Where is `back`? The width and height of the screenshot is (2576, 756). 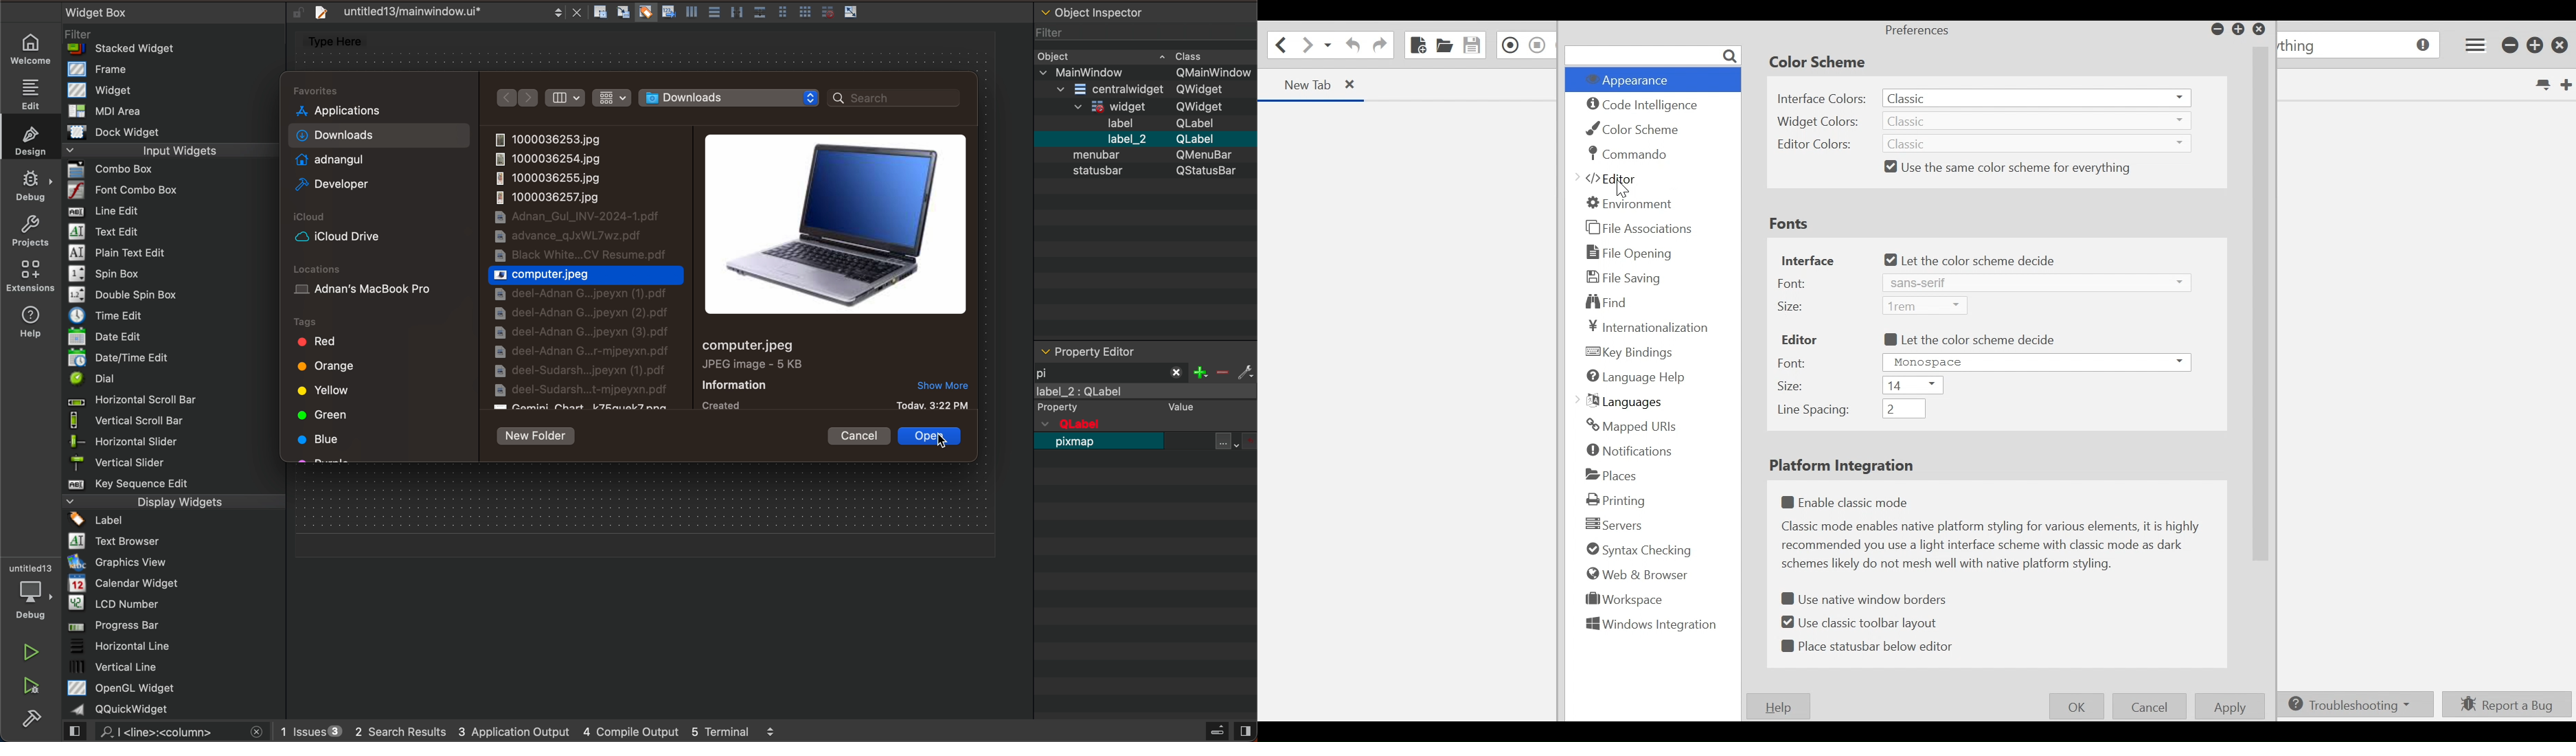 back is located at coordinates (506, 97).